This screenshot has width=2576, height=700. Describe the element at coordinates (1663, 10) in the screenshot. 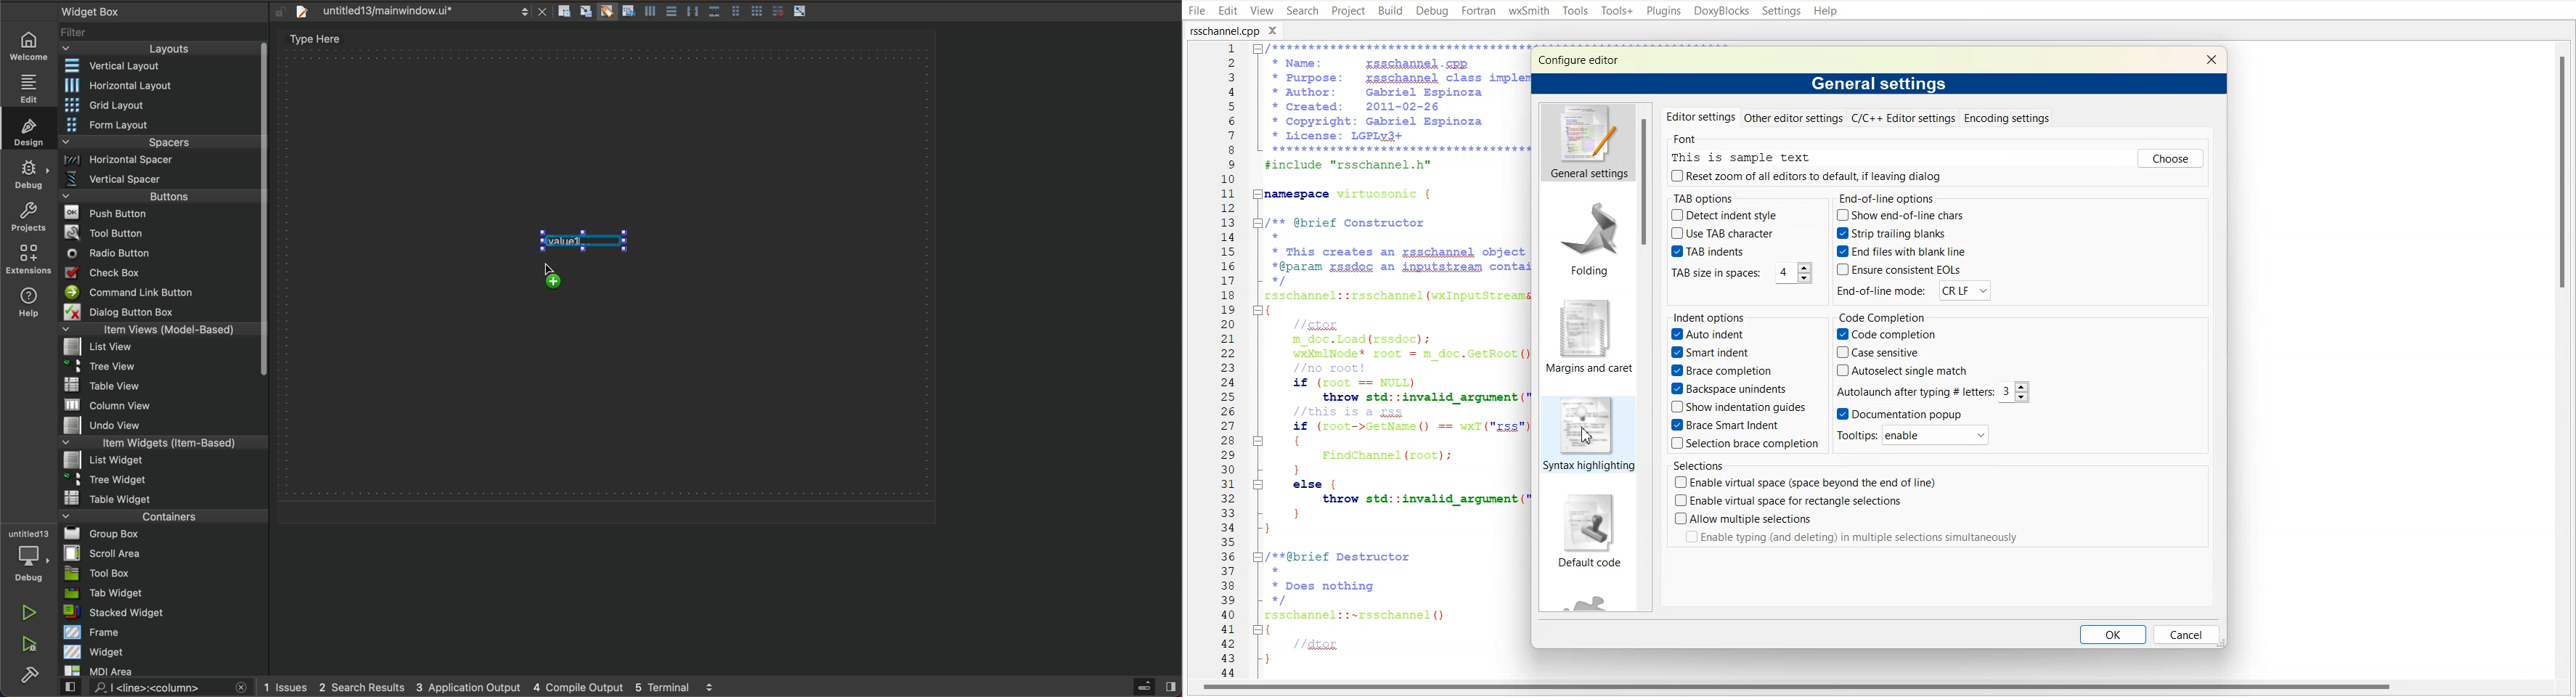

I see `Plugins` at that location.